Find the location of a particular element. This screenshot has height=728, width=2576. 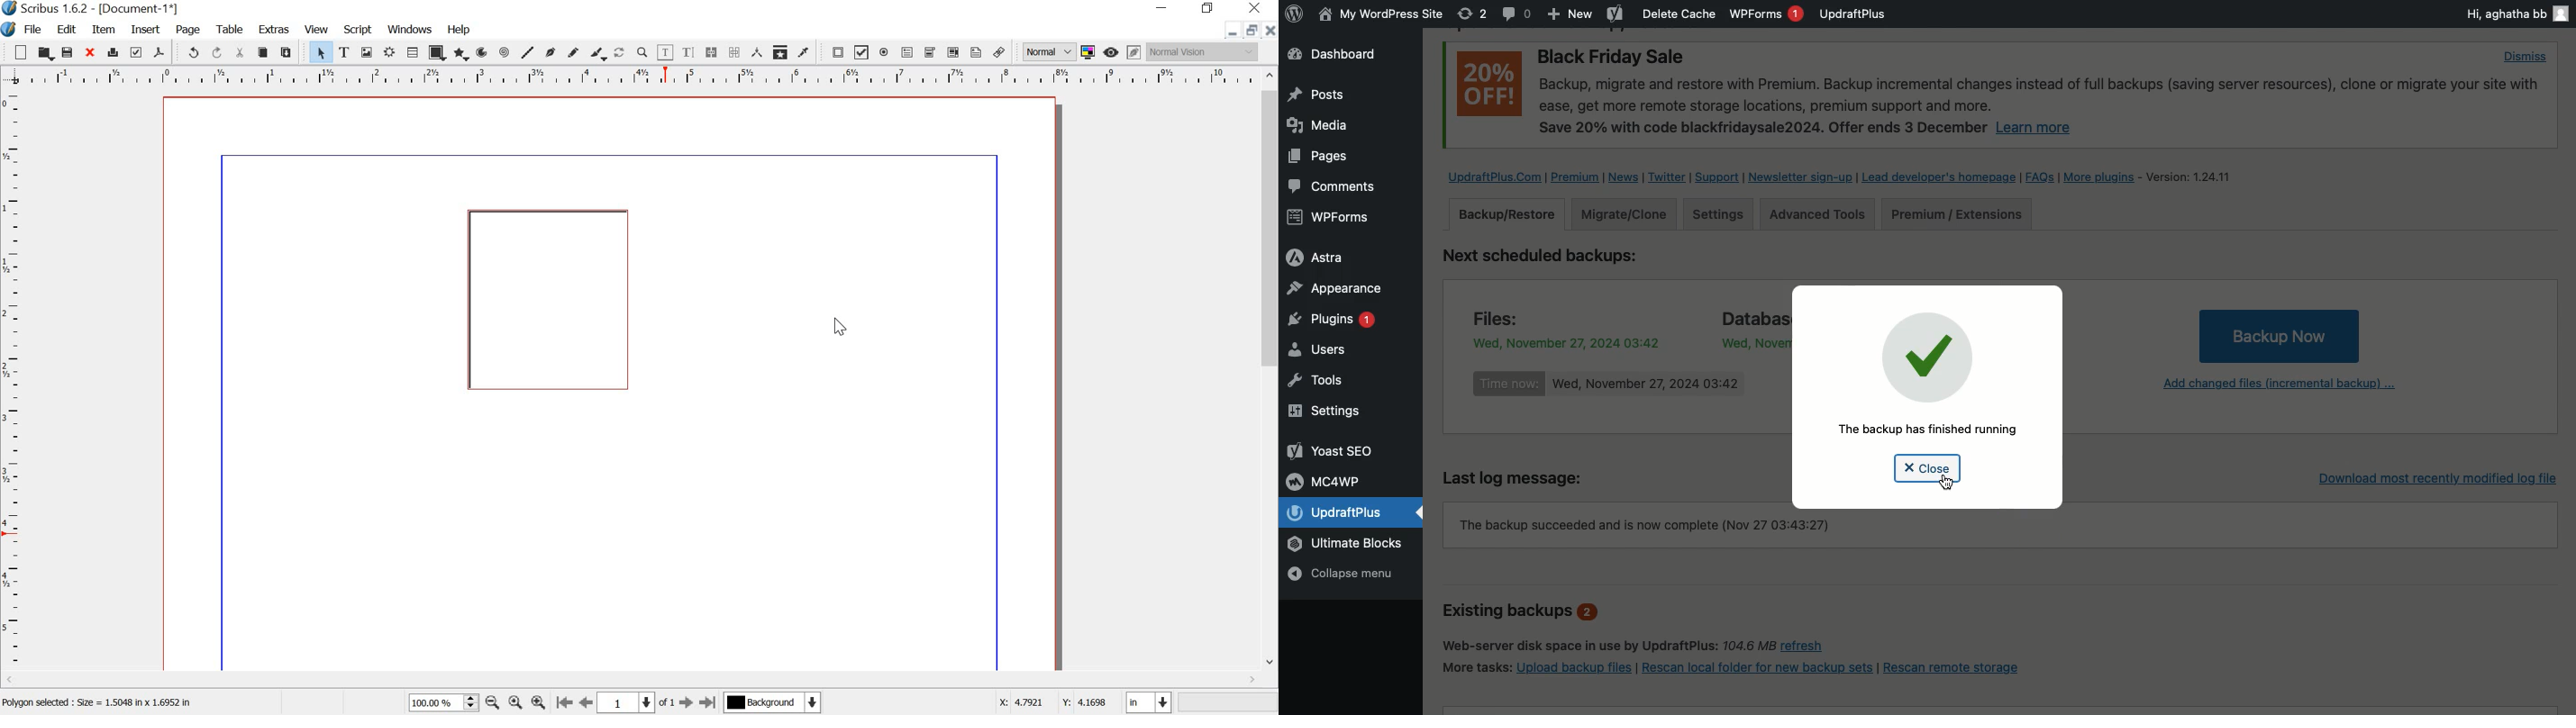

print is located at coordinates (113, 52).